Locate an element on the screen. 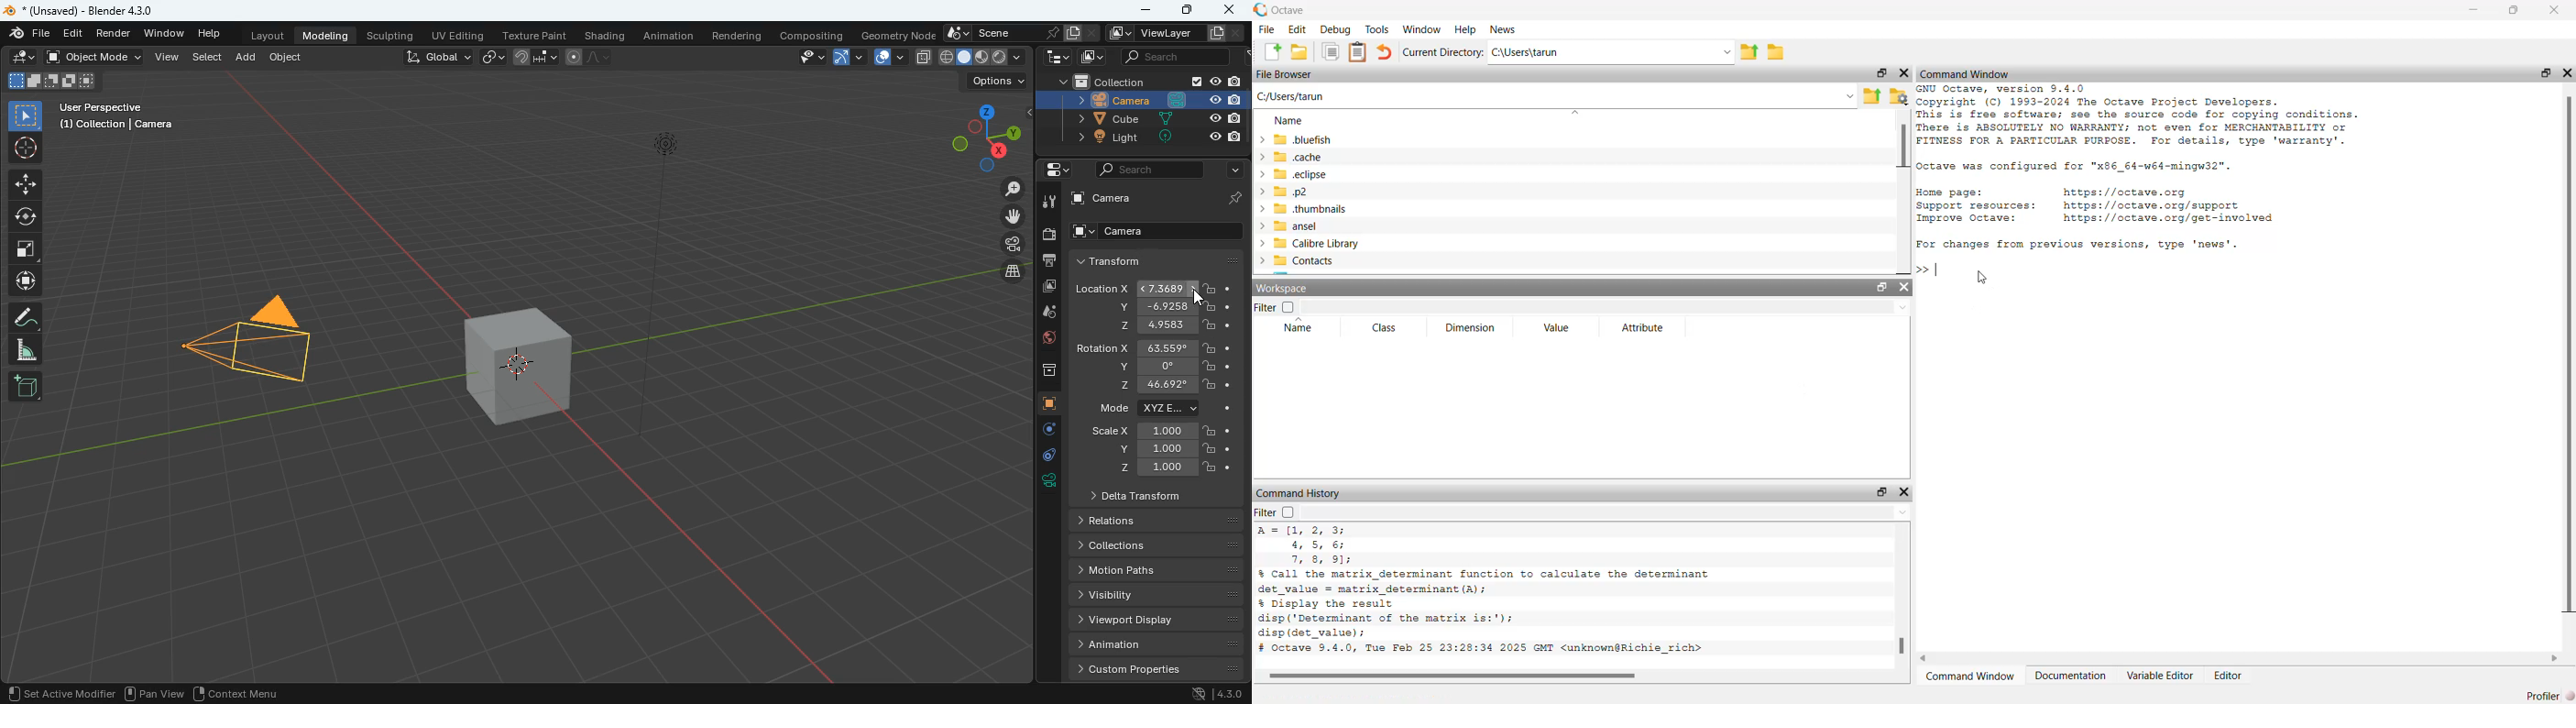 This screenshot has width=2576, height=728. close is located at coordinates (1903, 73).